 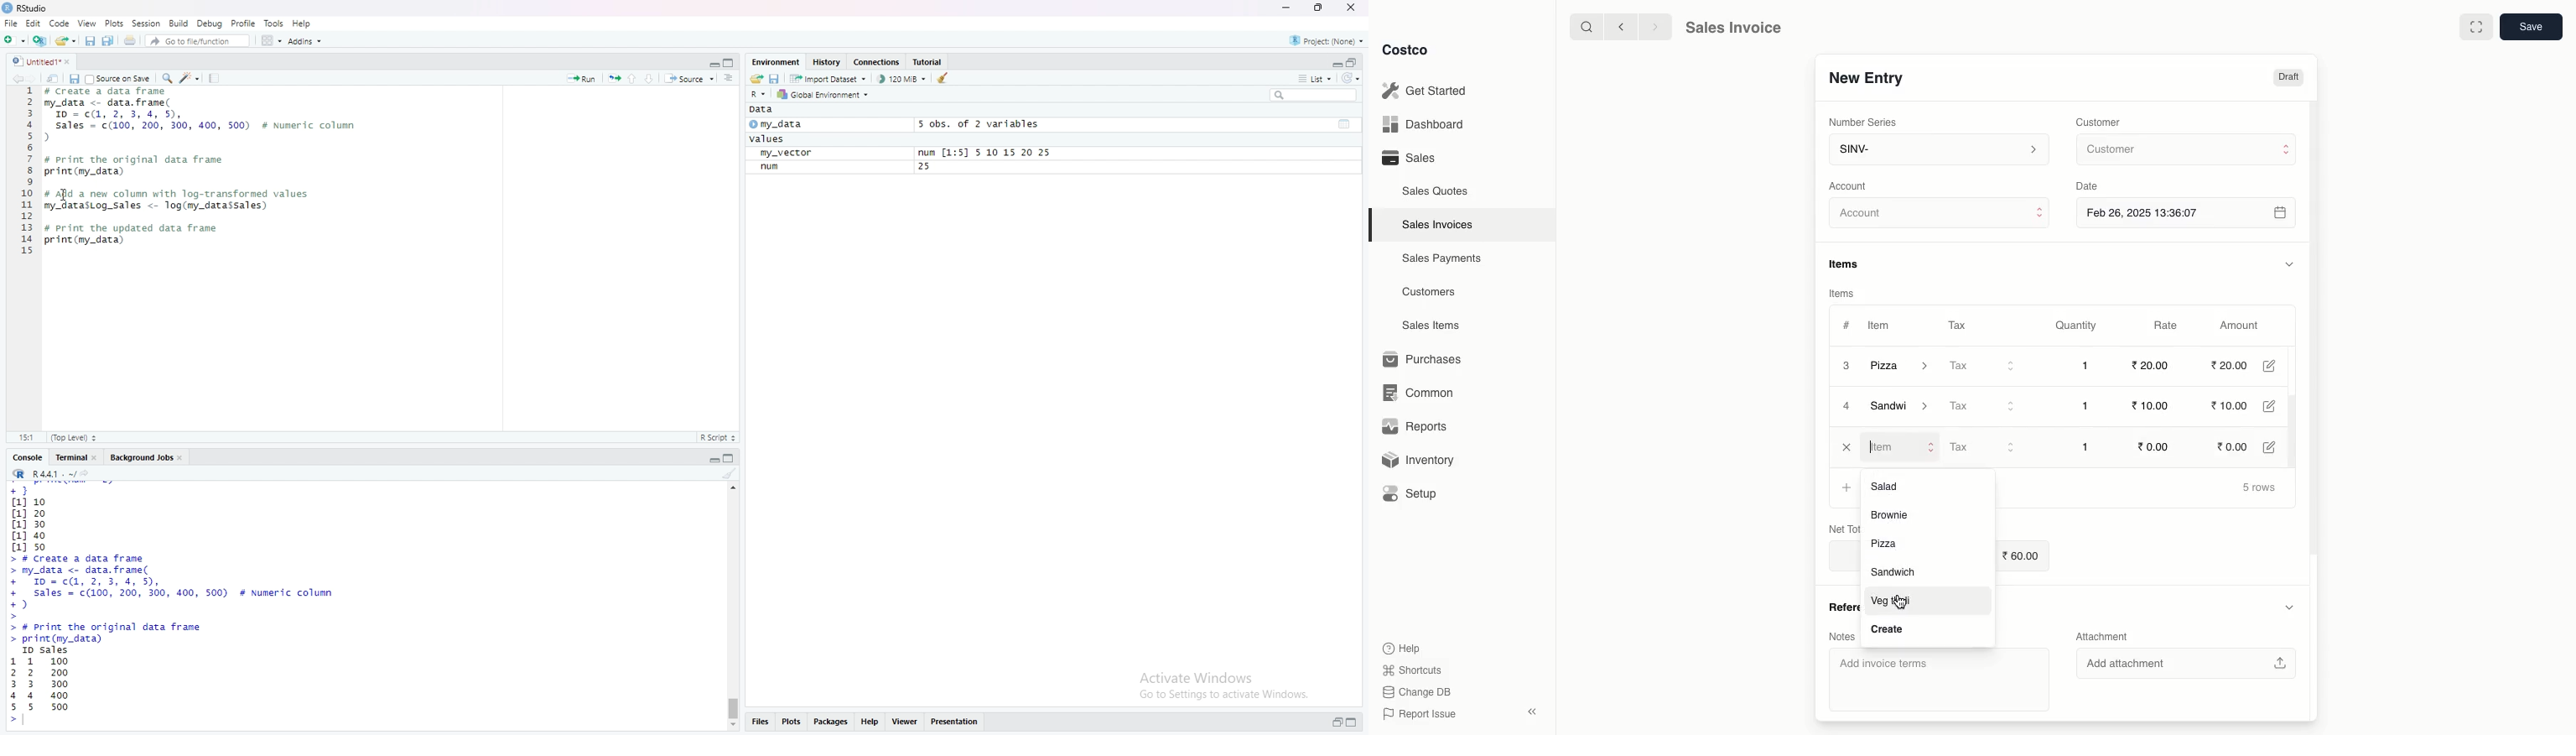 What do you see at coordinates (203, 122) in the screenshot?
I see `sales and ID data frame` at bounding box center [203, 122].